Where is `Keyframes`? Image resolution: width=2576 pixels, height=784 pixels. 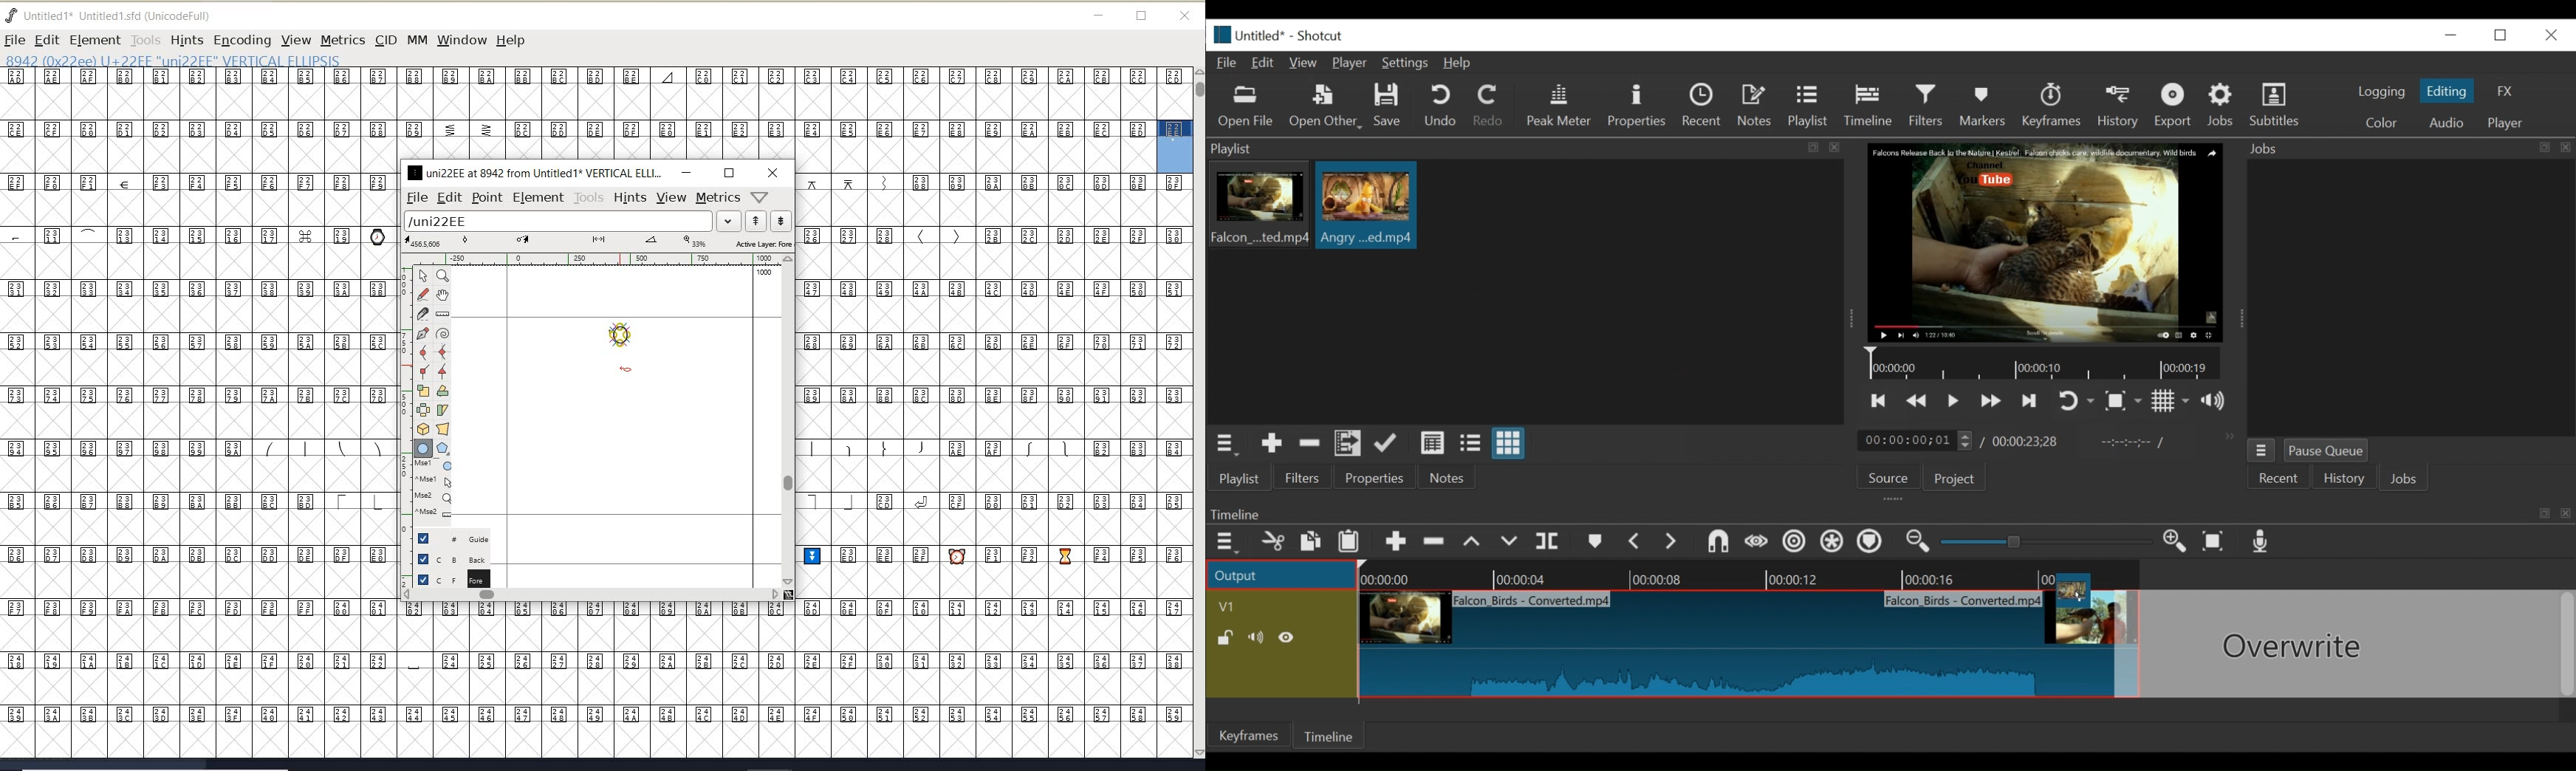 Keyframes is located at coordinates (1250, 735).